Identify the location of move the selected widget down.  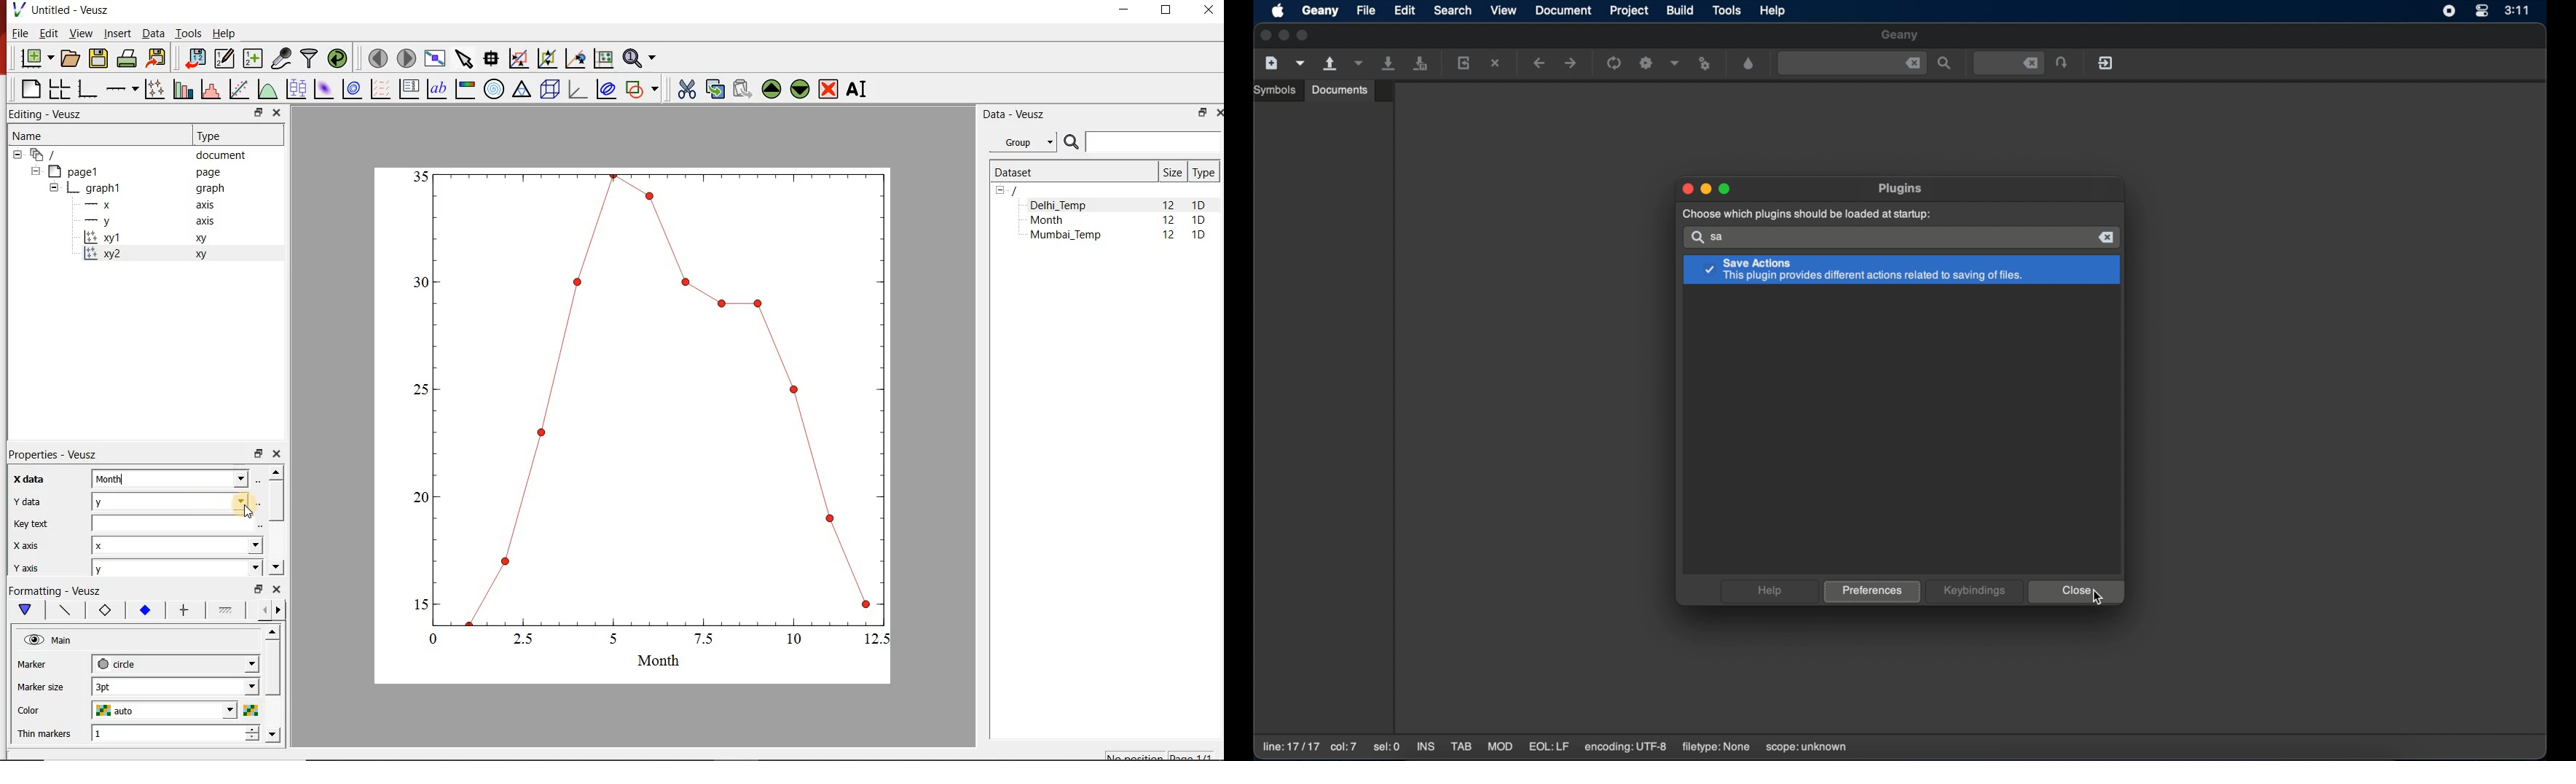
(800, 90).